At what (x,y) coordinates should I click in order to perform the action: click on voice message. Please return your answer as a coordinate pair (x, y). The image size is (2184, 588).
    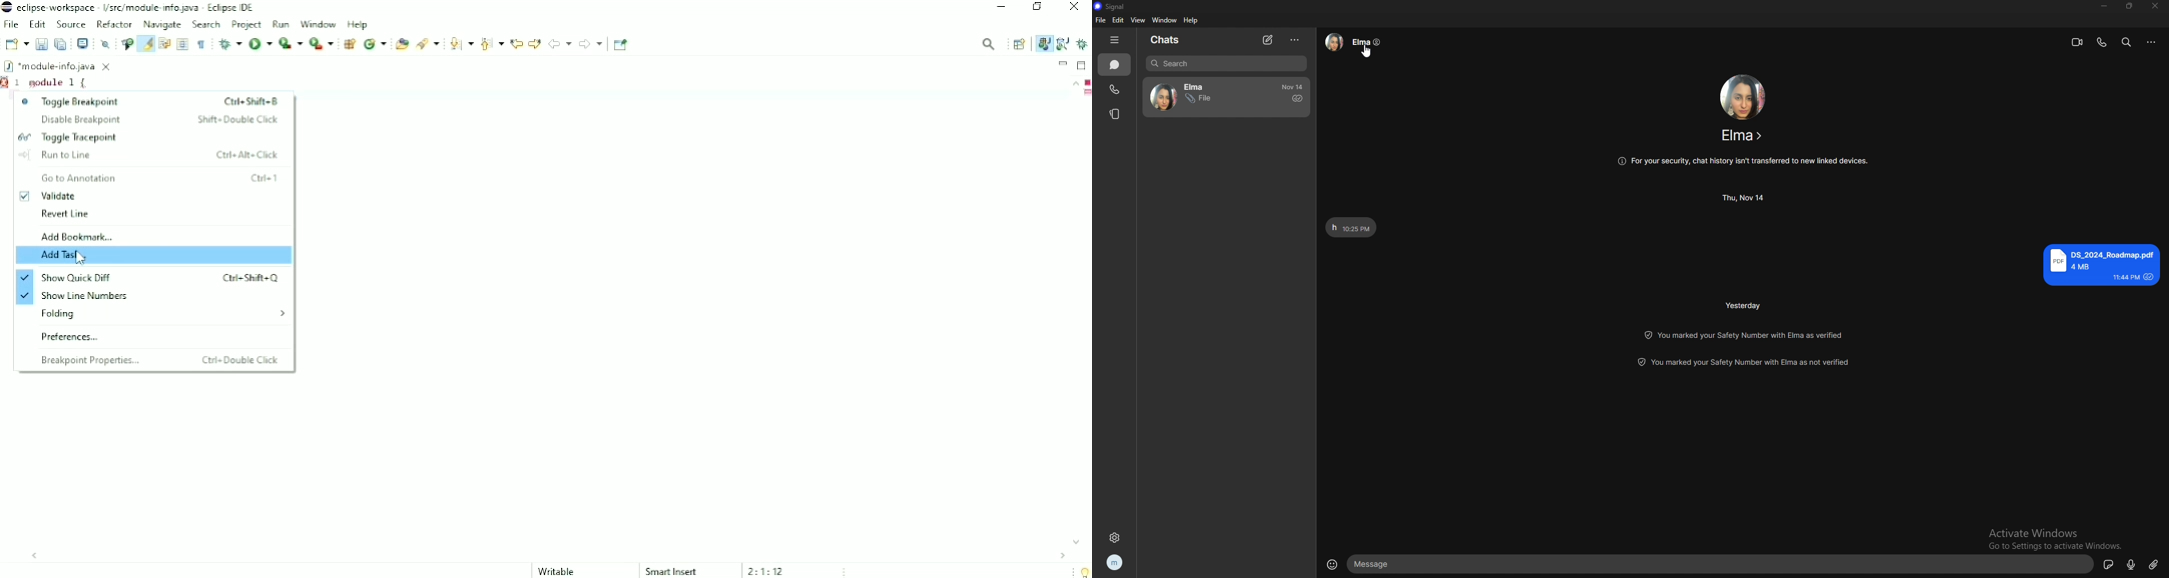
    Looking at the image, I should click on (2133, 563).